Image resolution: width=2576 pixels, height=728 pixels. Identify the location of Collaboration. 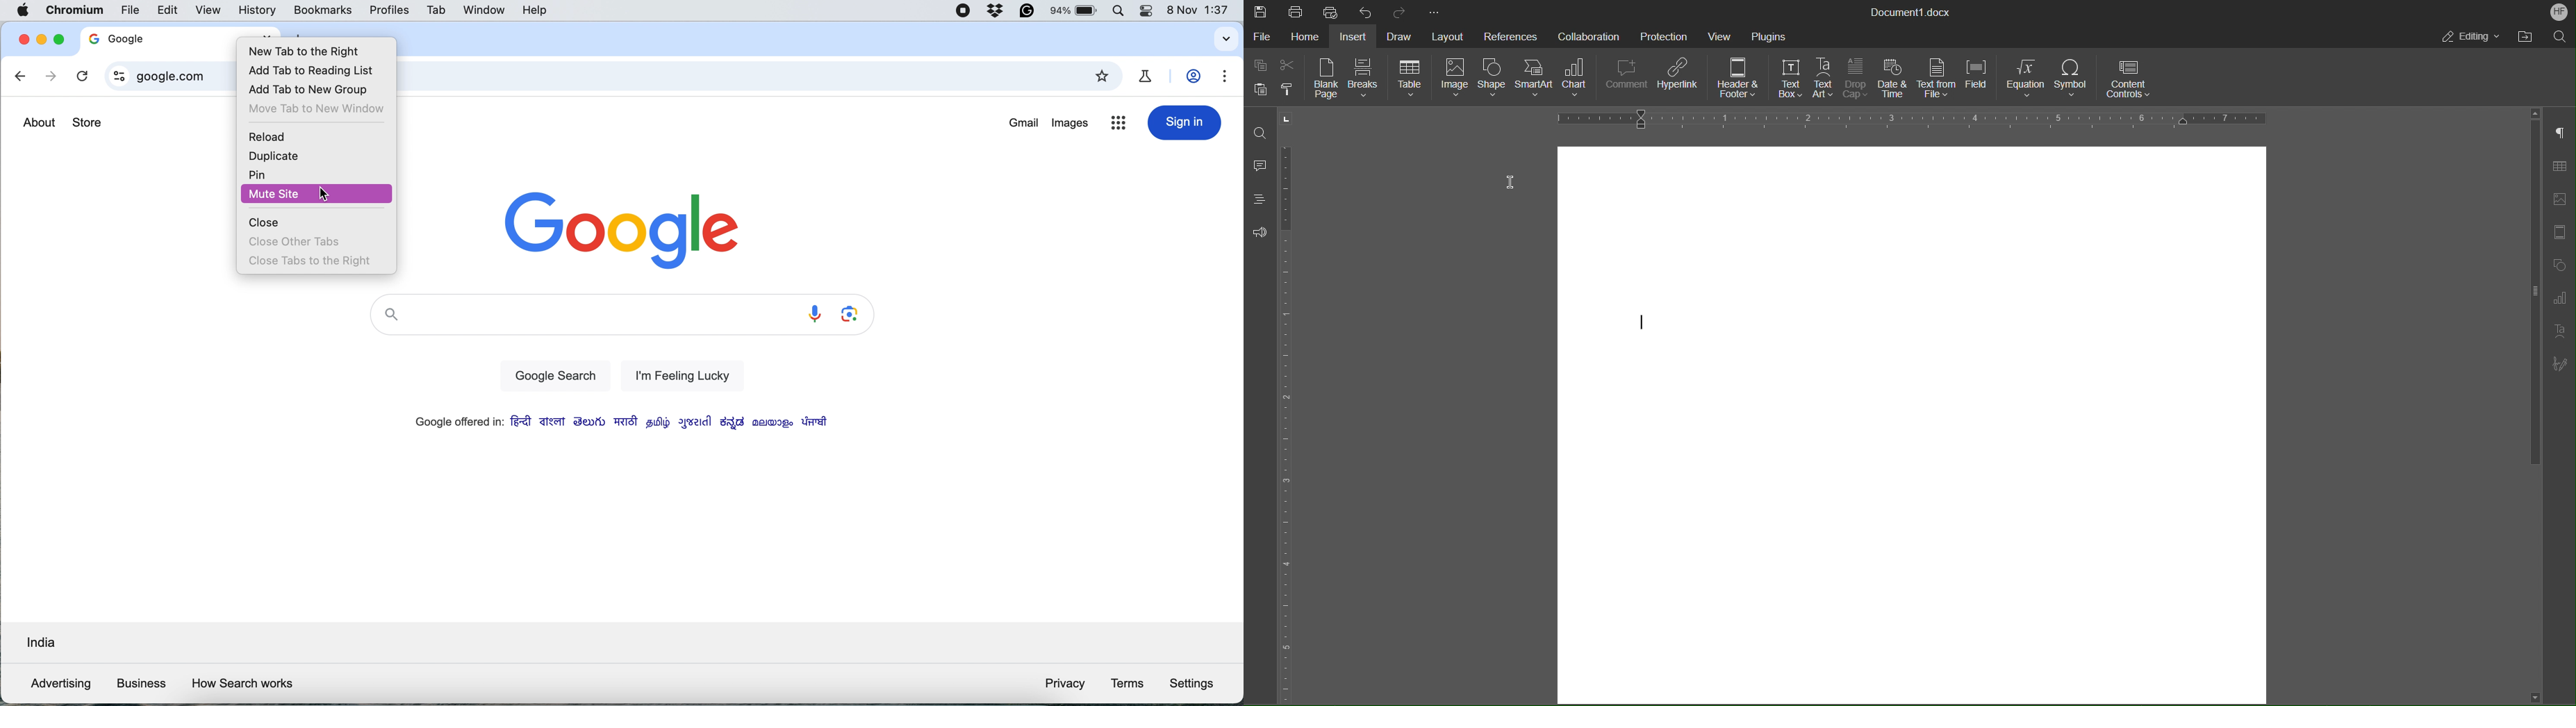
(1584, 35).